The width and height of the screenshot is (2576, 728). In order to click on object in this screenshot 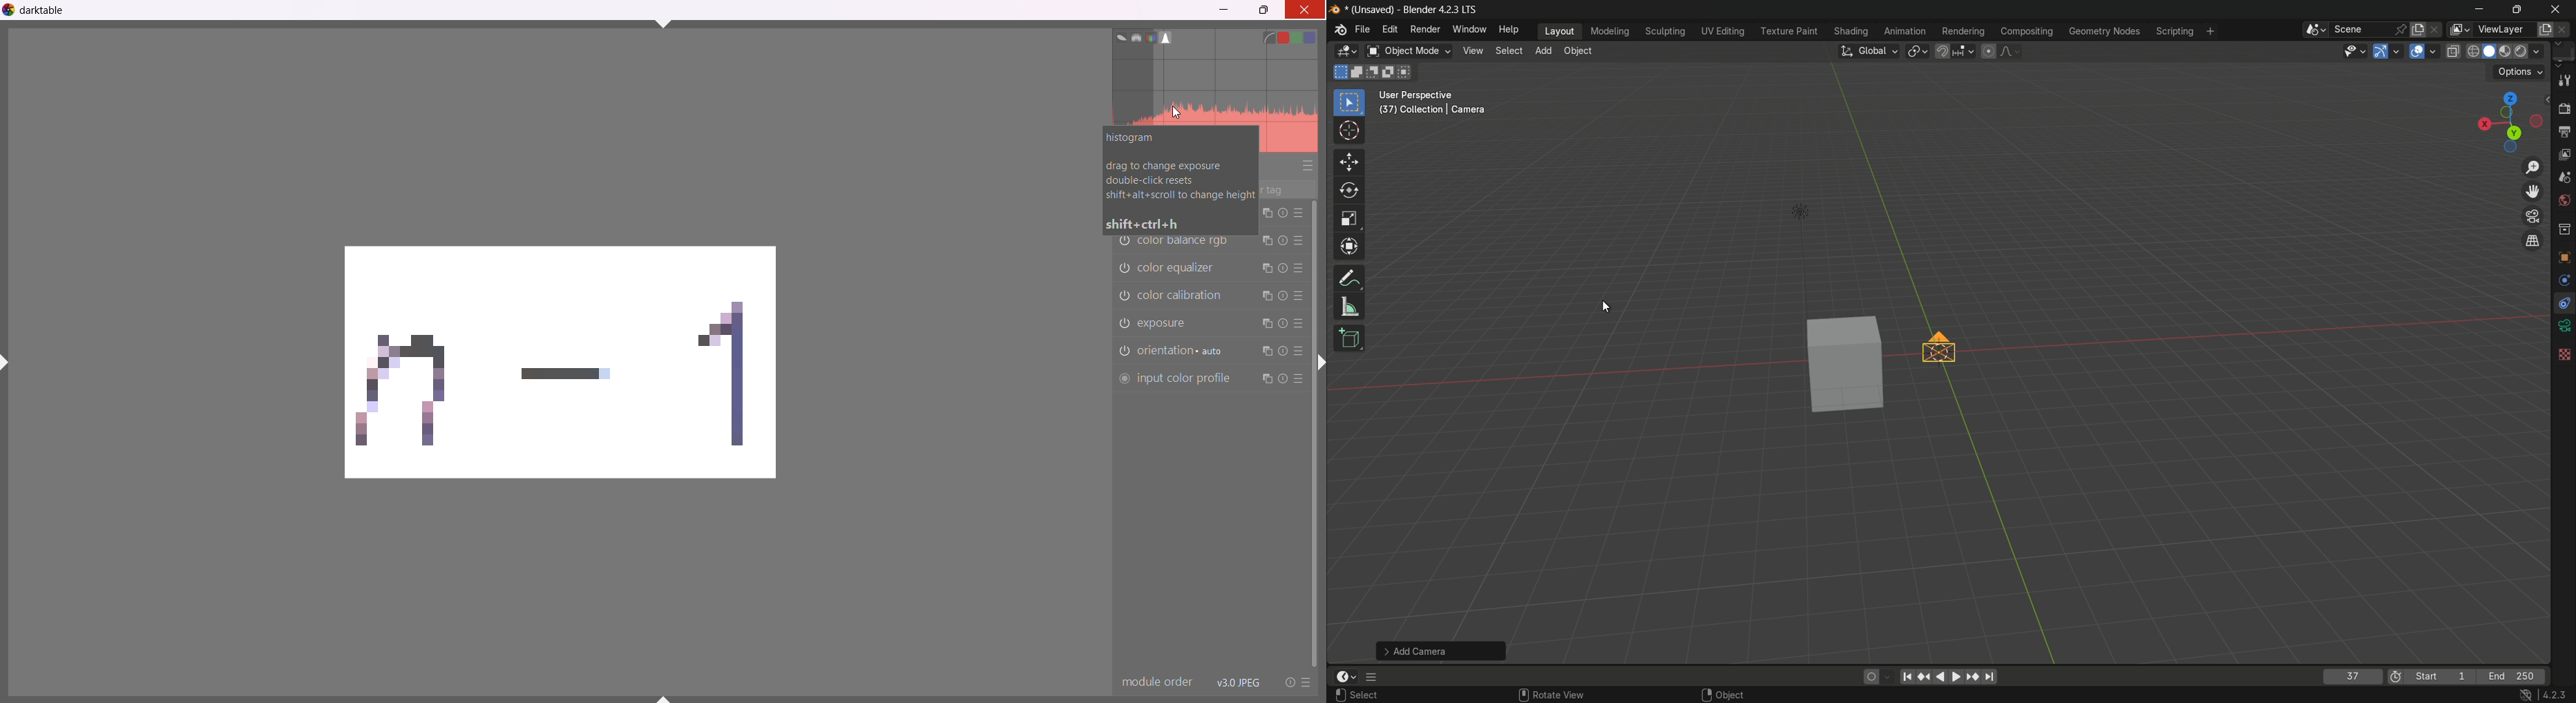, I will do `click(1731, 693)`.